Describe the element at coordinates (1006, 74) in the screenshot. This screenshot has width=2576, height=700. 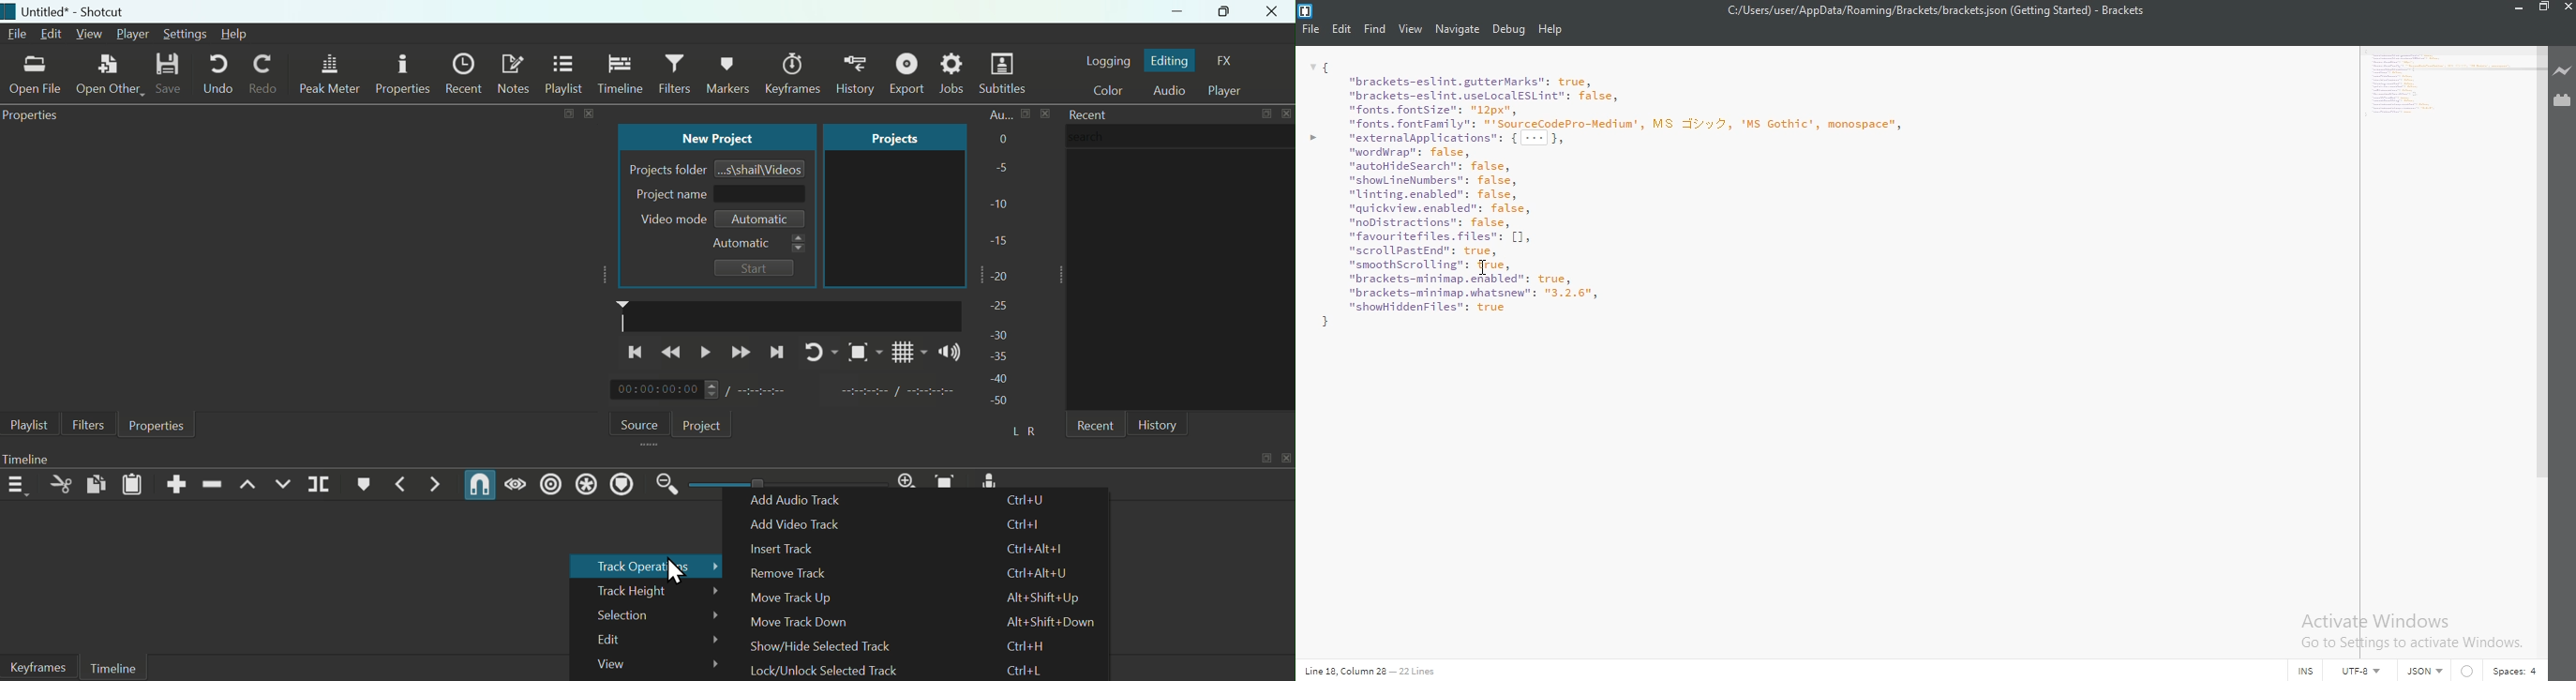
I see `Subtitles` at that location.